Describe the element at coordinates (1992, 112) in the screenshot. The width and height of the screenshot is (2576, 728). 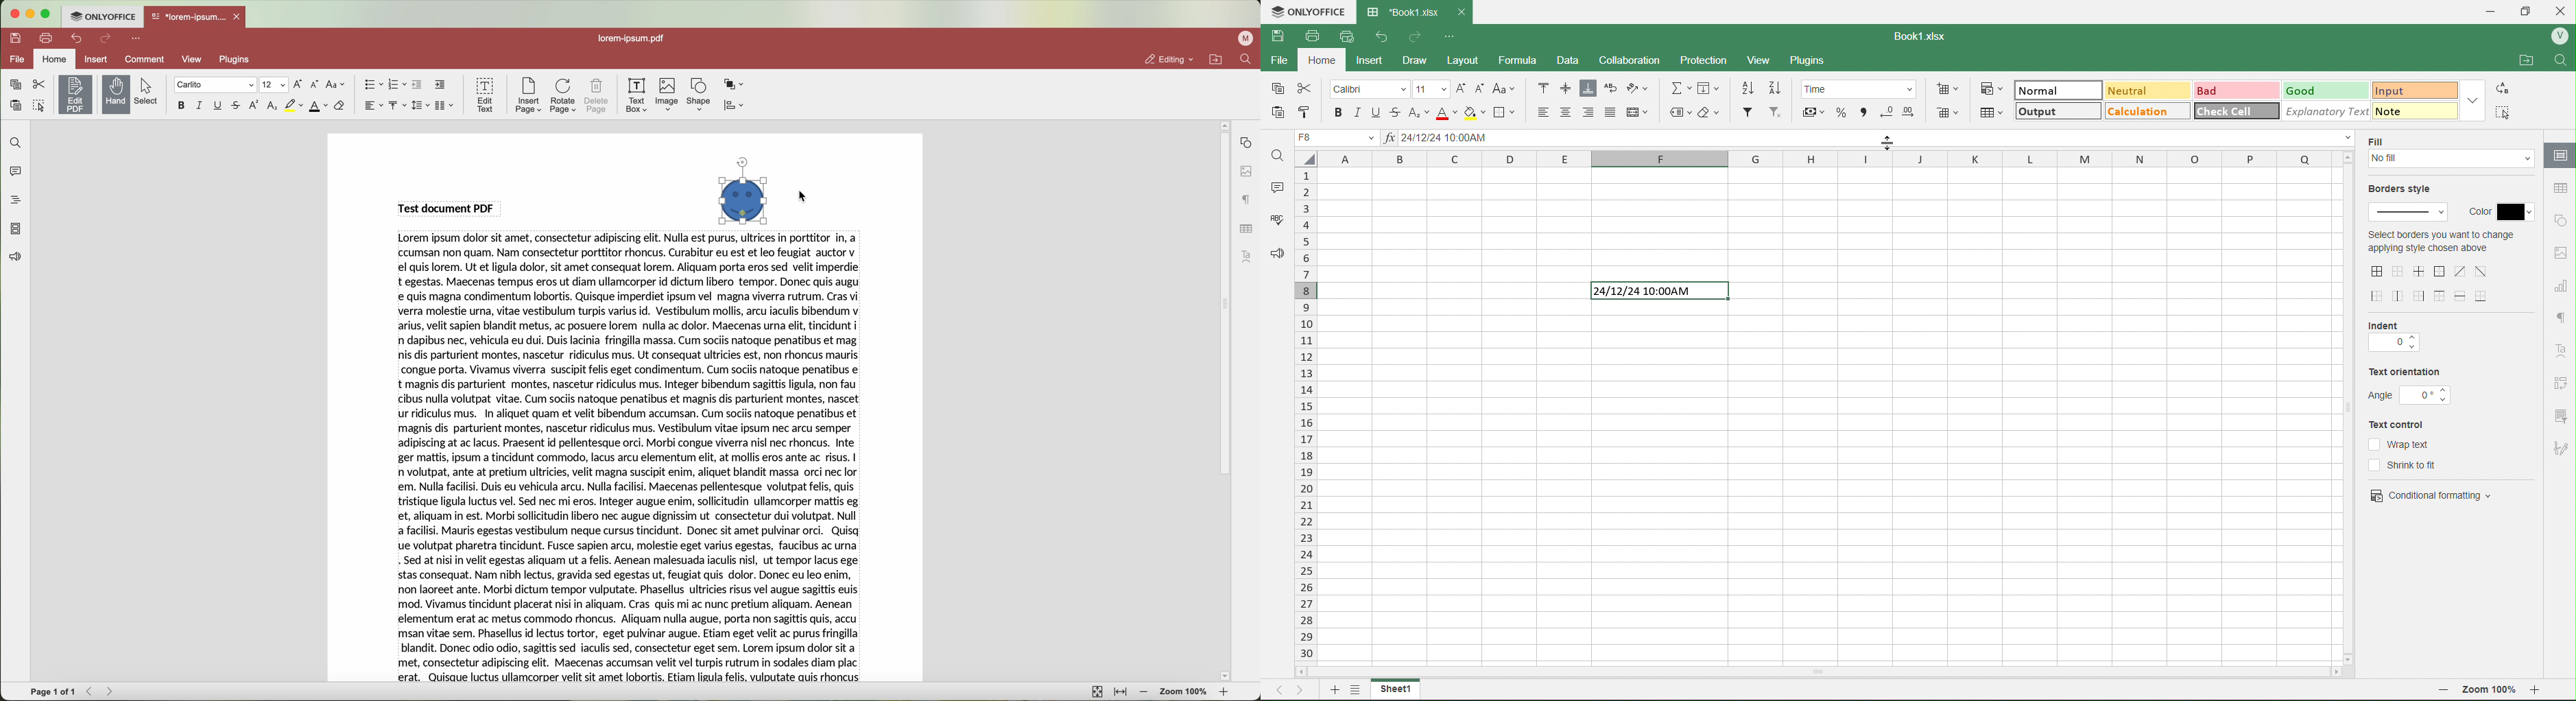
I see `Format as template` at that location.